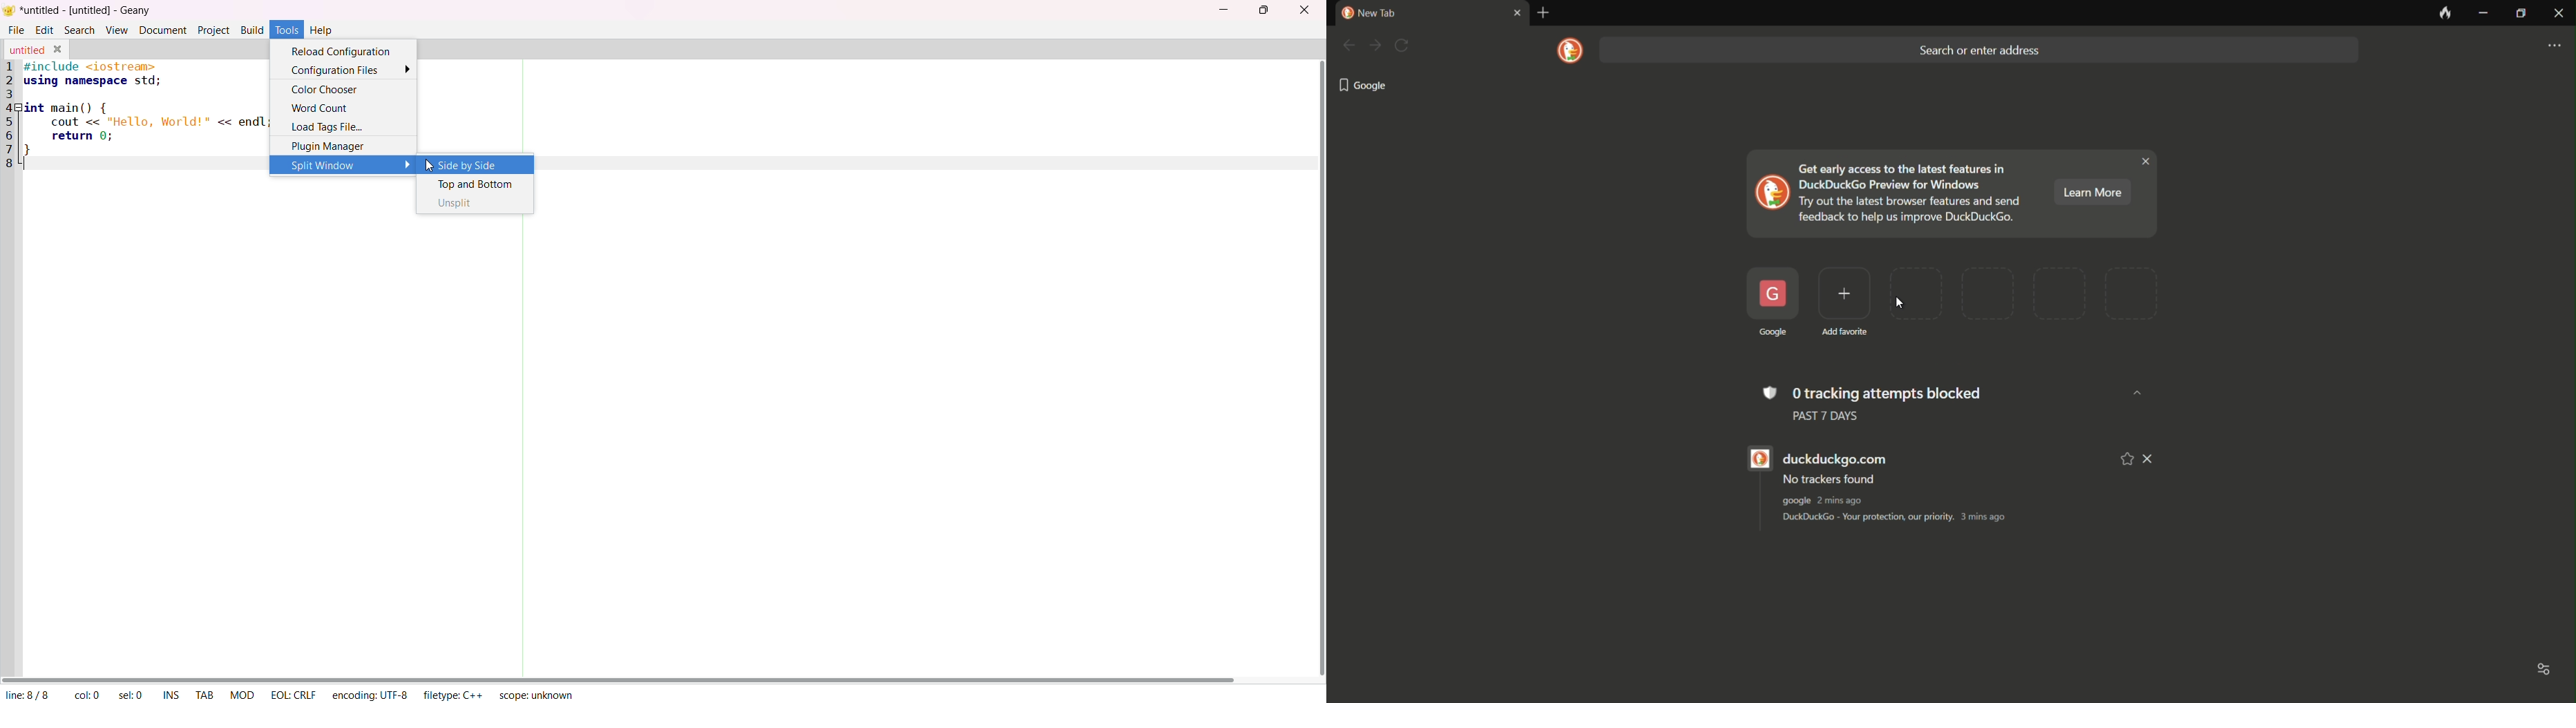 Image resolution: width=2576 pixels, height=728 pixels. I want to click on cursor, so click(1903, 304).